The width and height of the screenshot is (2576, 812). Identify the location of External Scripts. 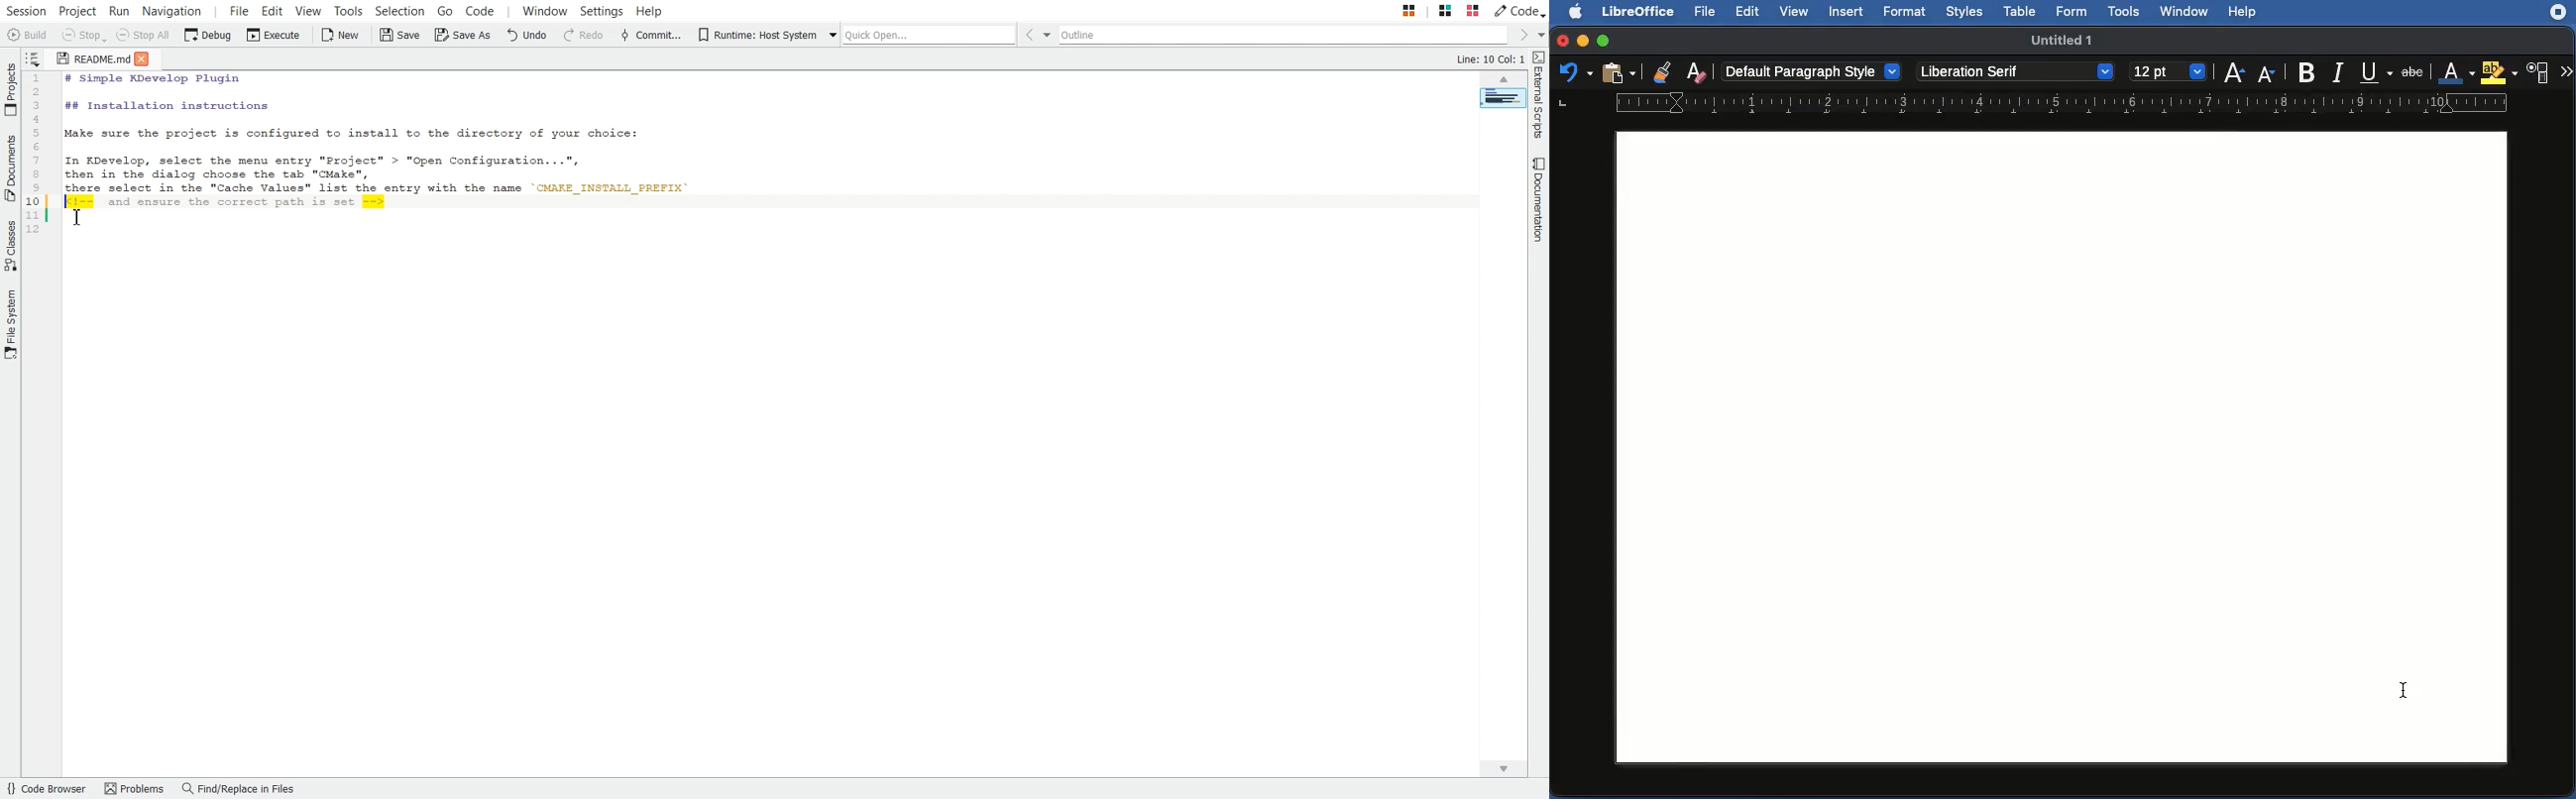
(1540, 95).